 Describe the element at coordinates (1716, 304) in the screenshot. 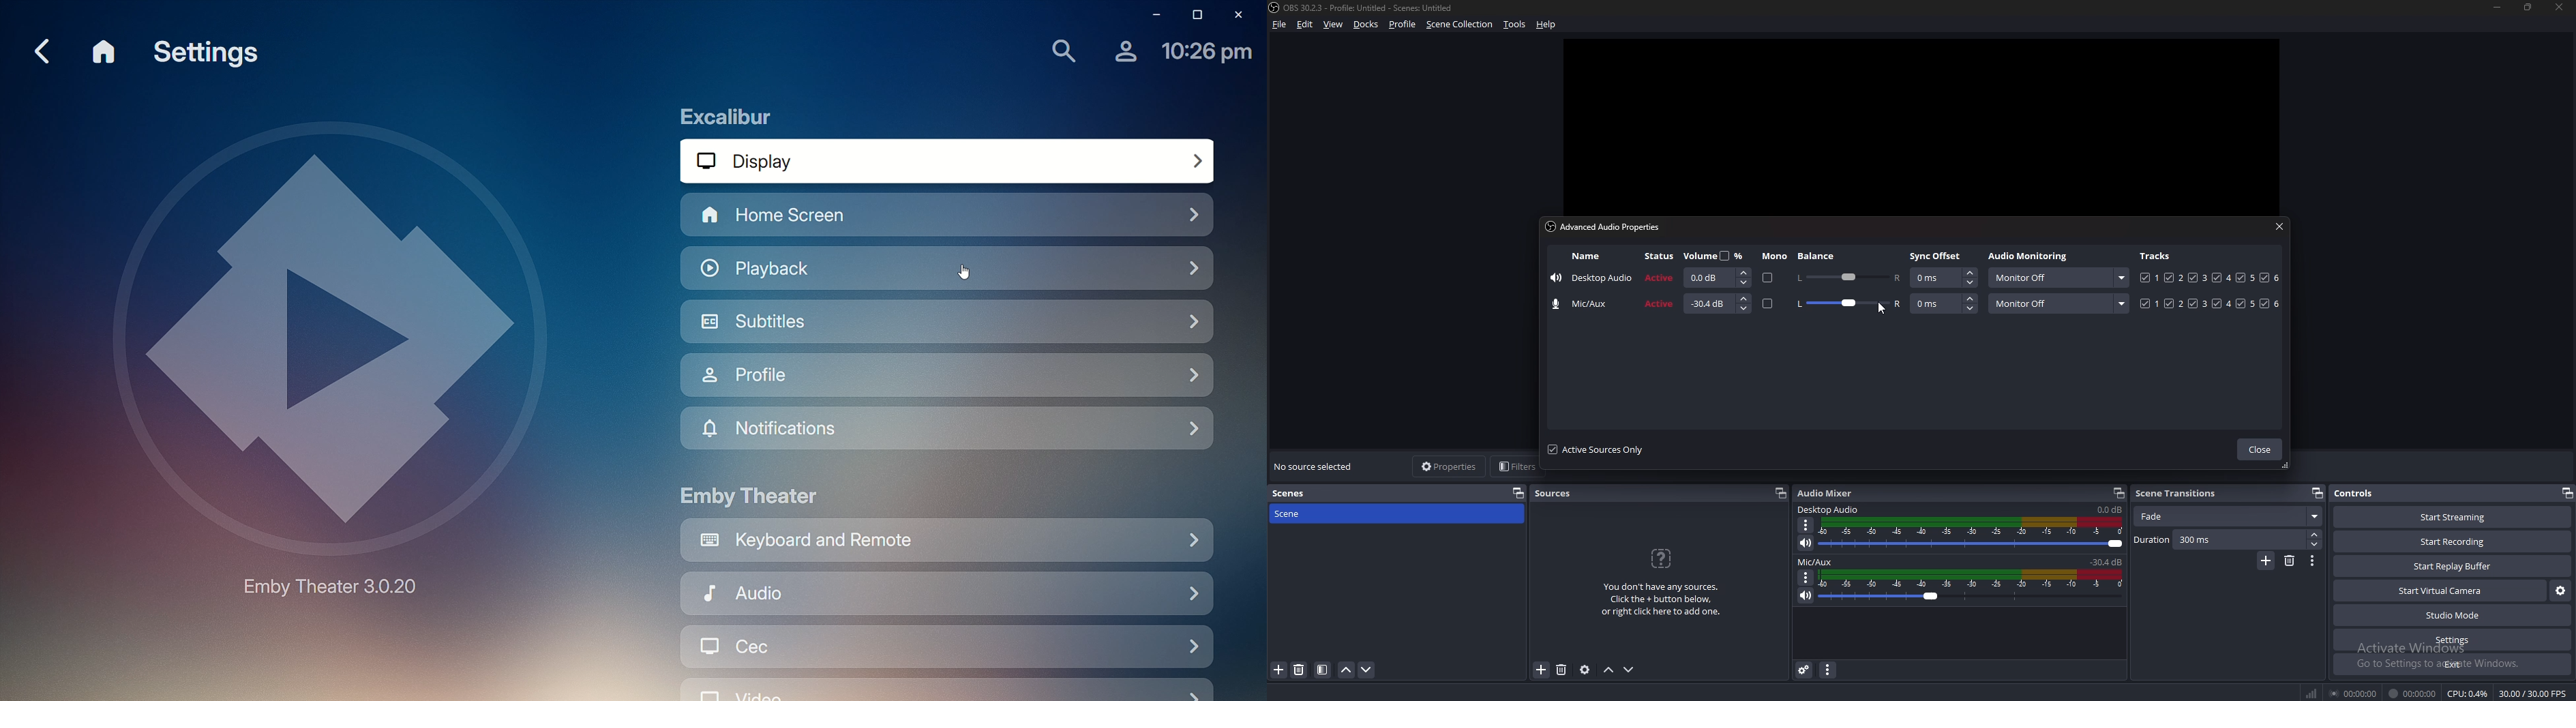

I see `volume adjust` at that location.